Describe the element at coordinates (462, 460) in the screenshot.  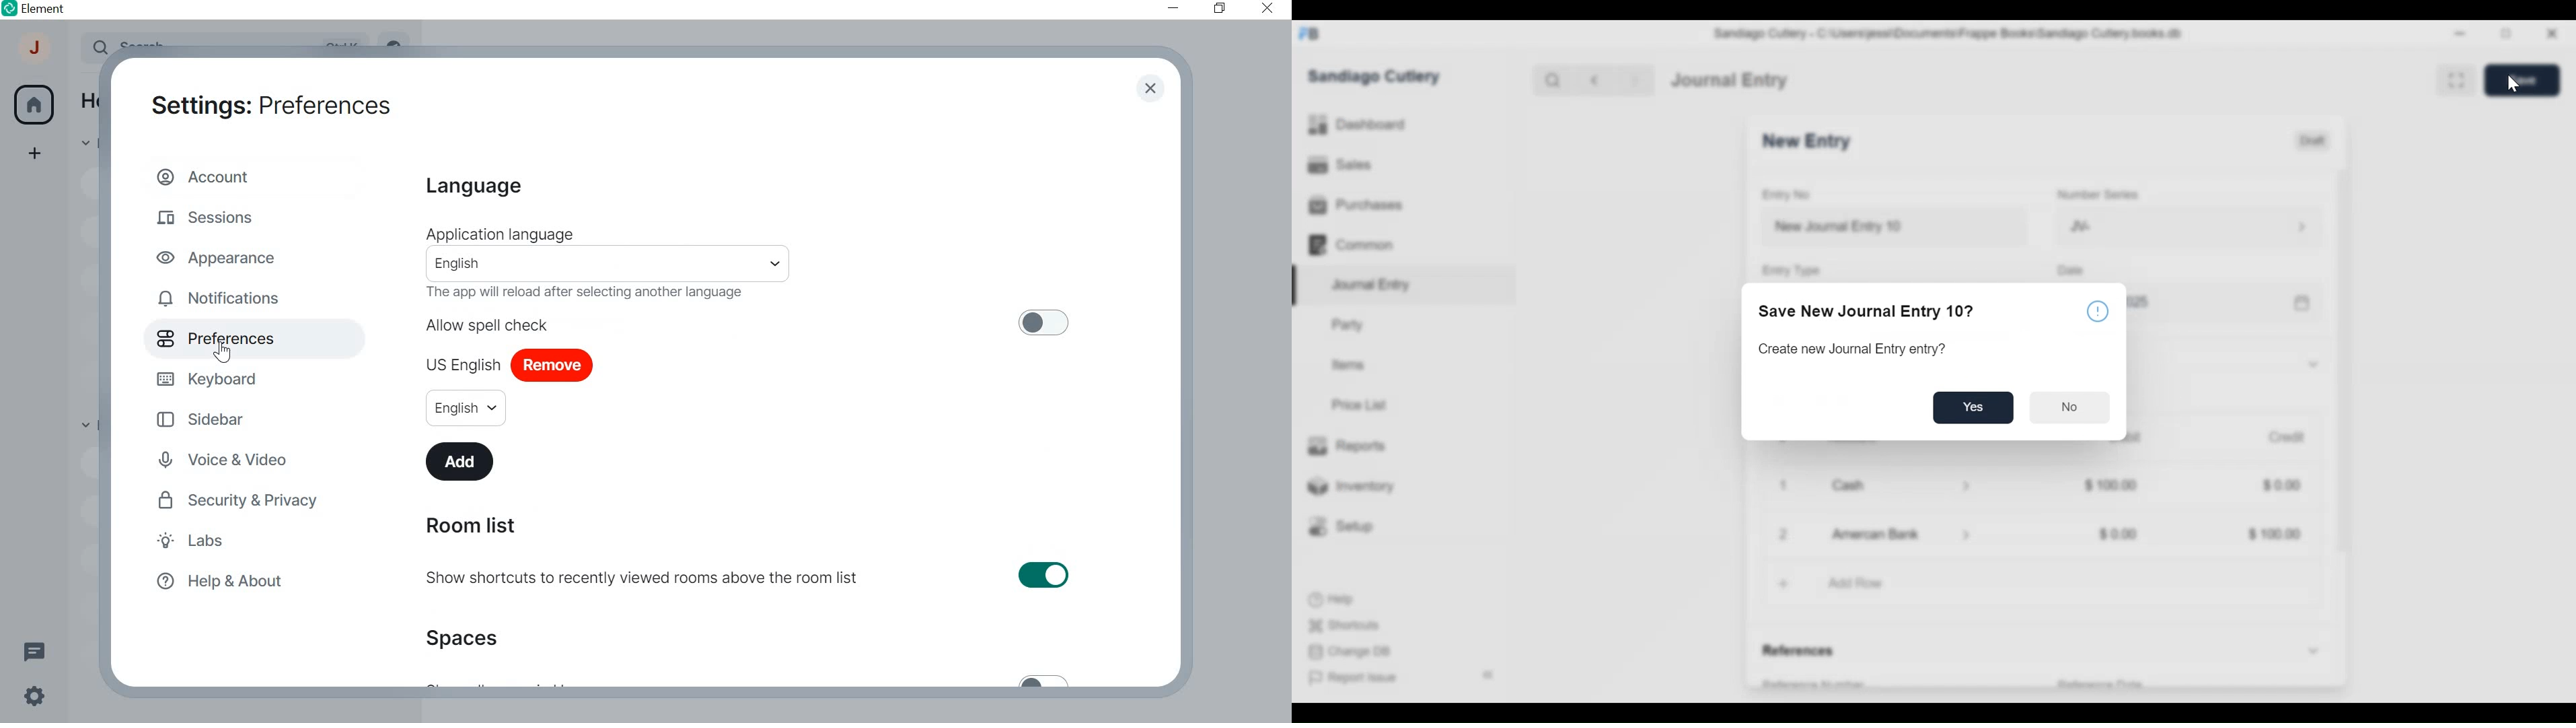
I see `Add` at that location.